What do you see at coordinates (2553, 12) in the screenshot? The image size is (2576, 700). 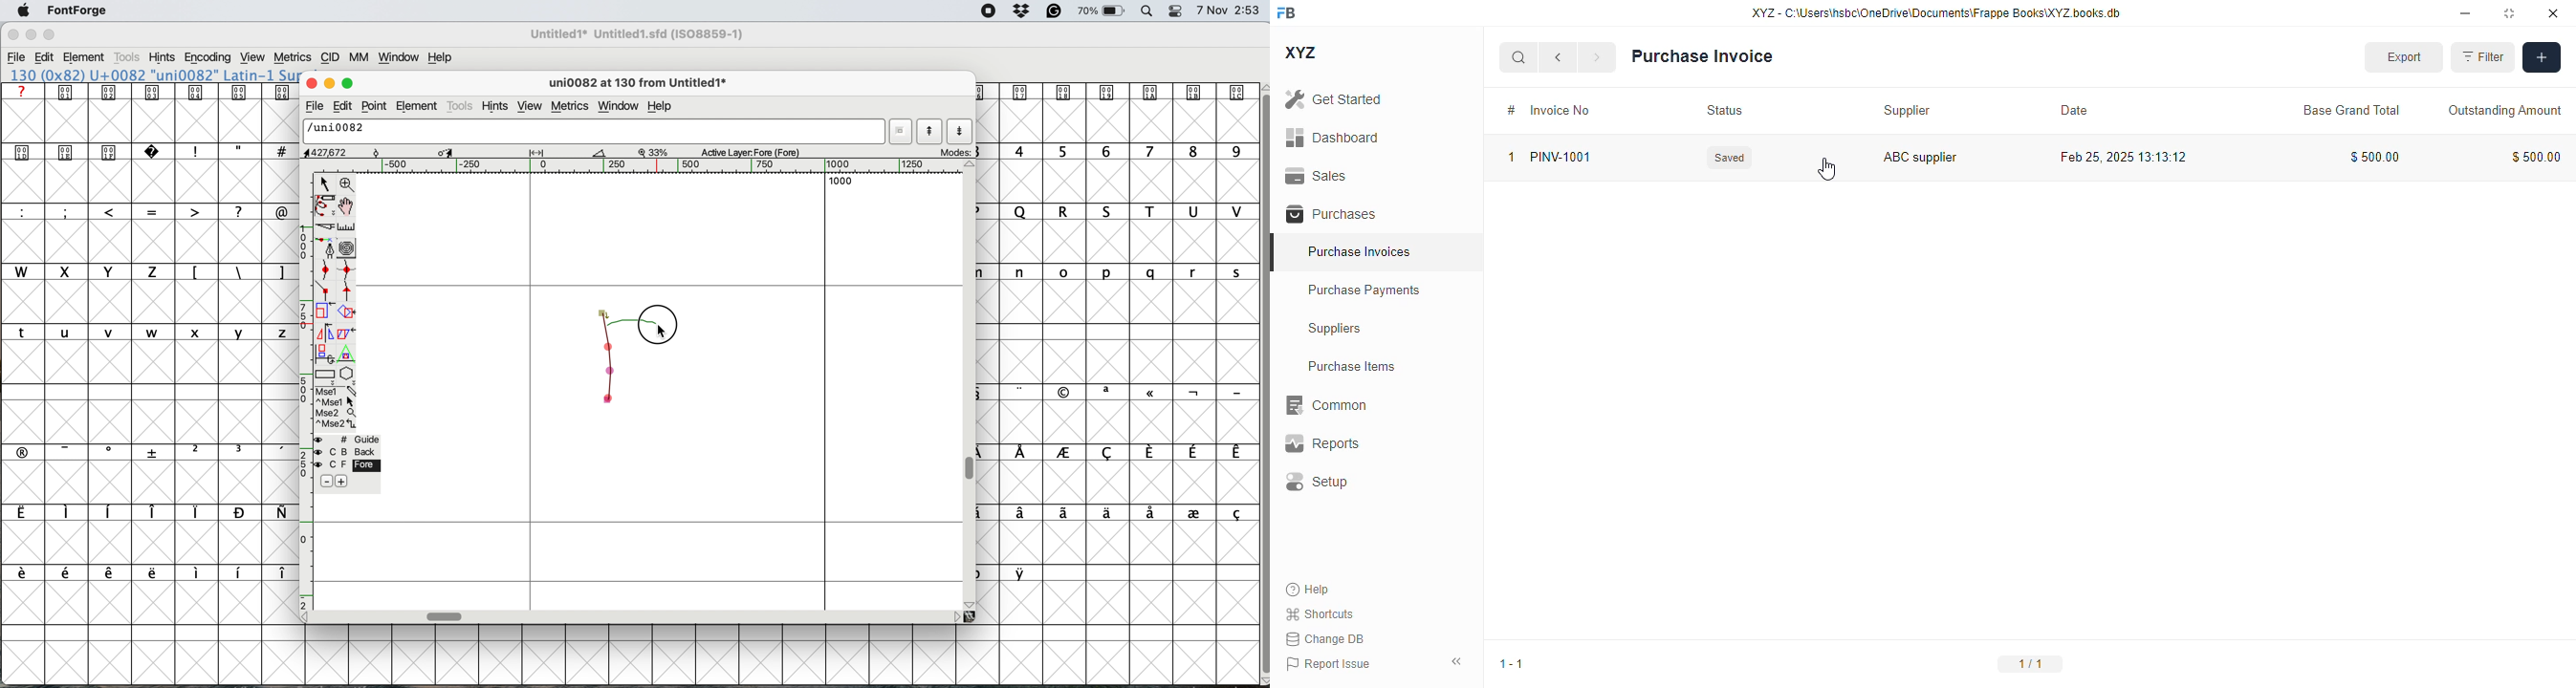 I see `close` at bounding box center [2553, 12].